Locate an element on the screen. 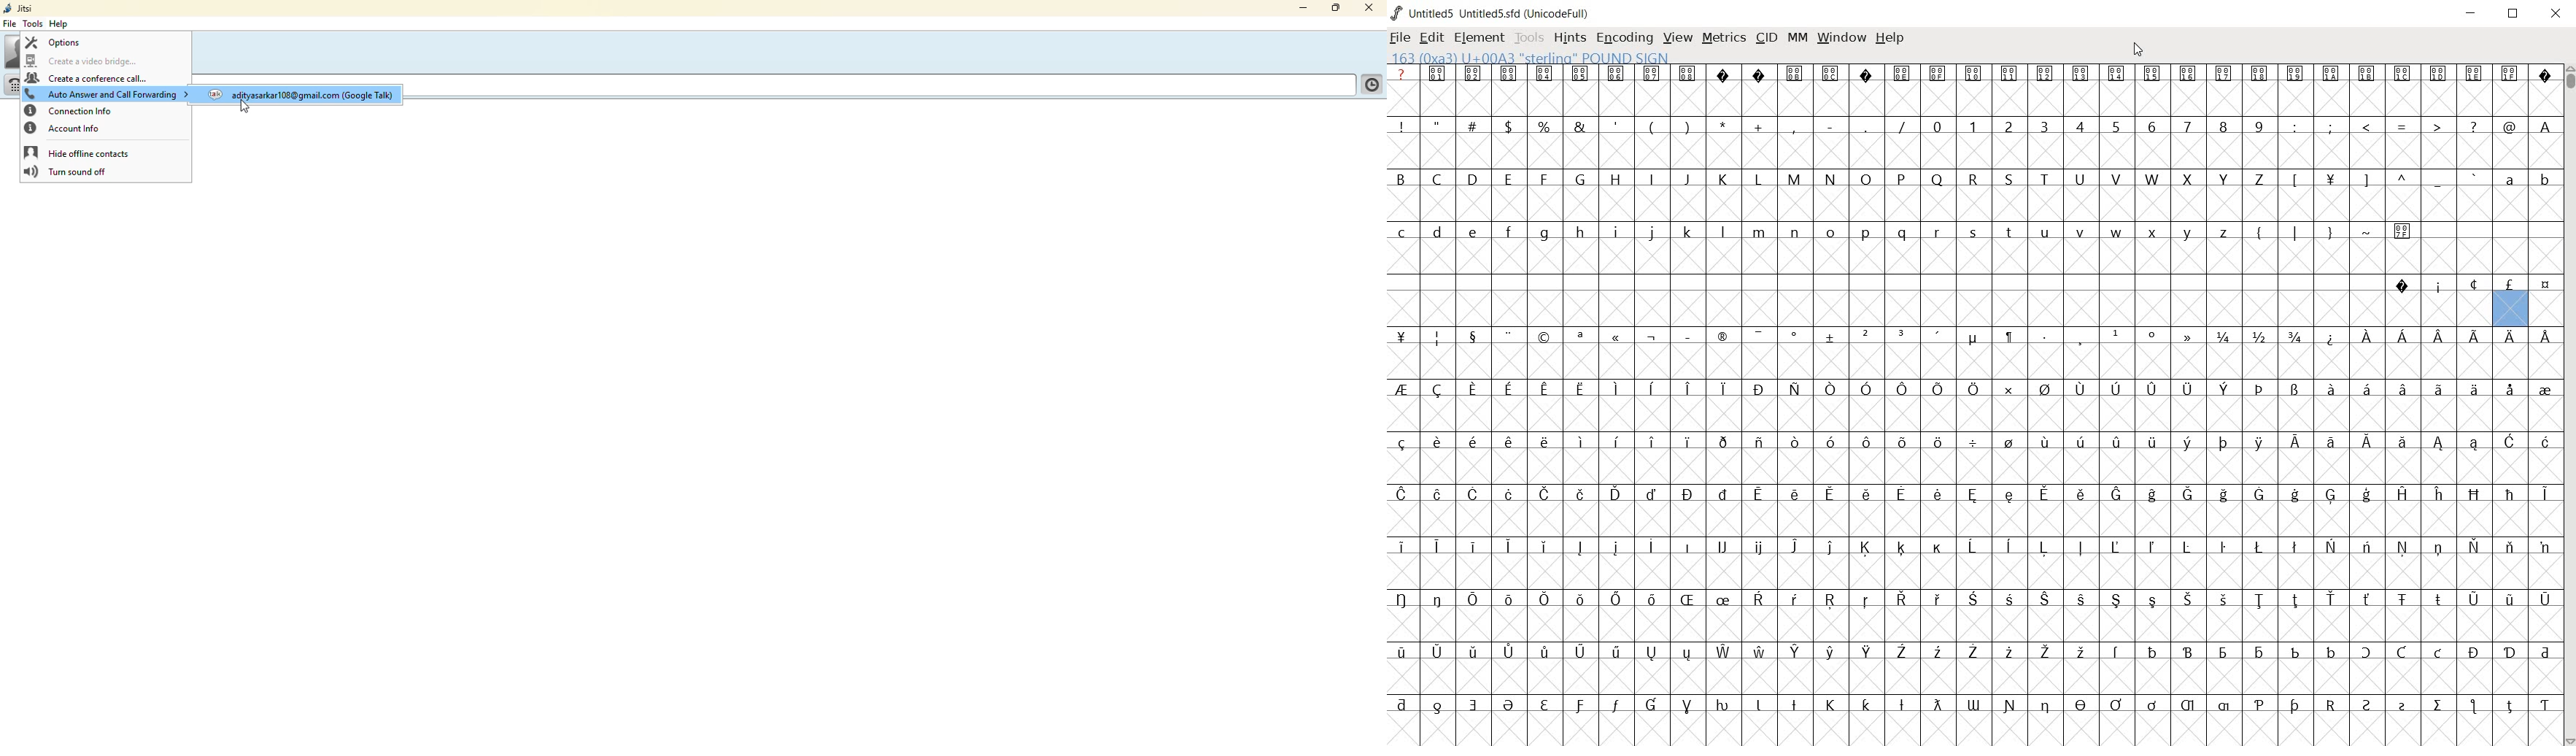 The image size is (2576, 756). Symbol is located at coordinates (2046, 337).